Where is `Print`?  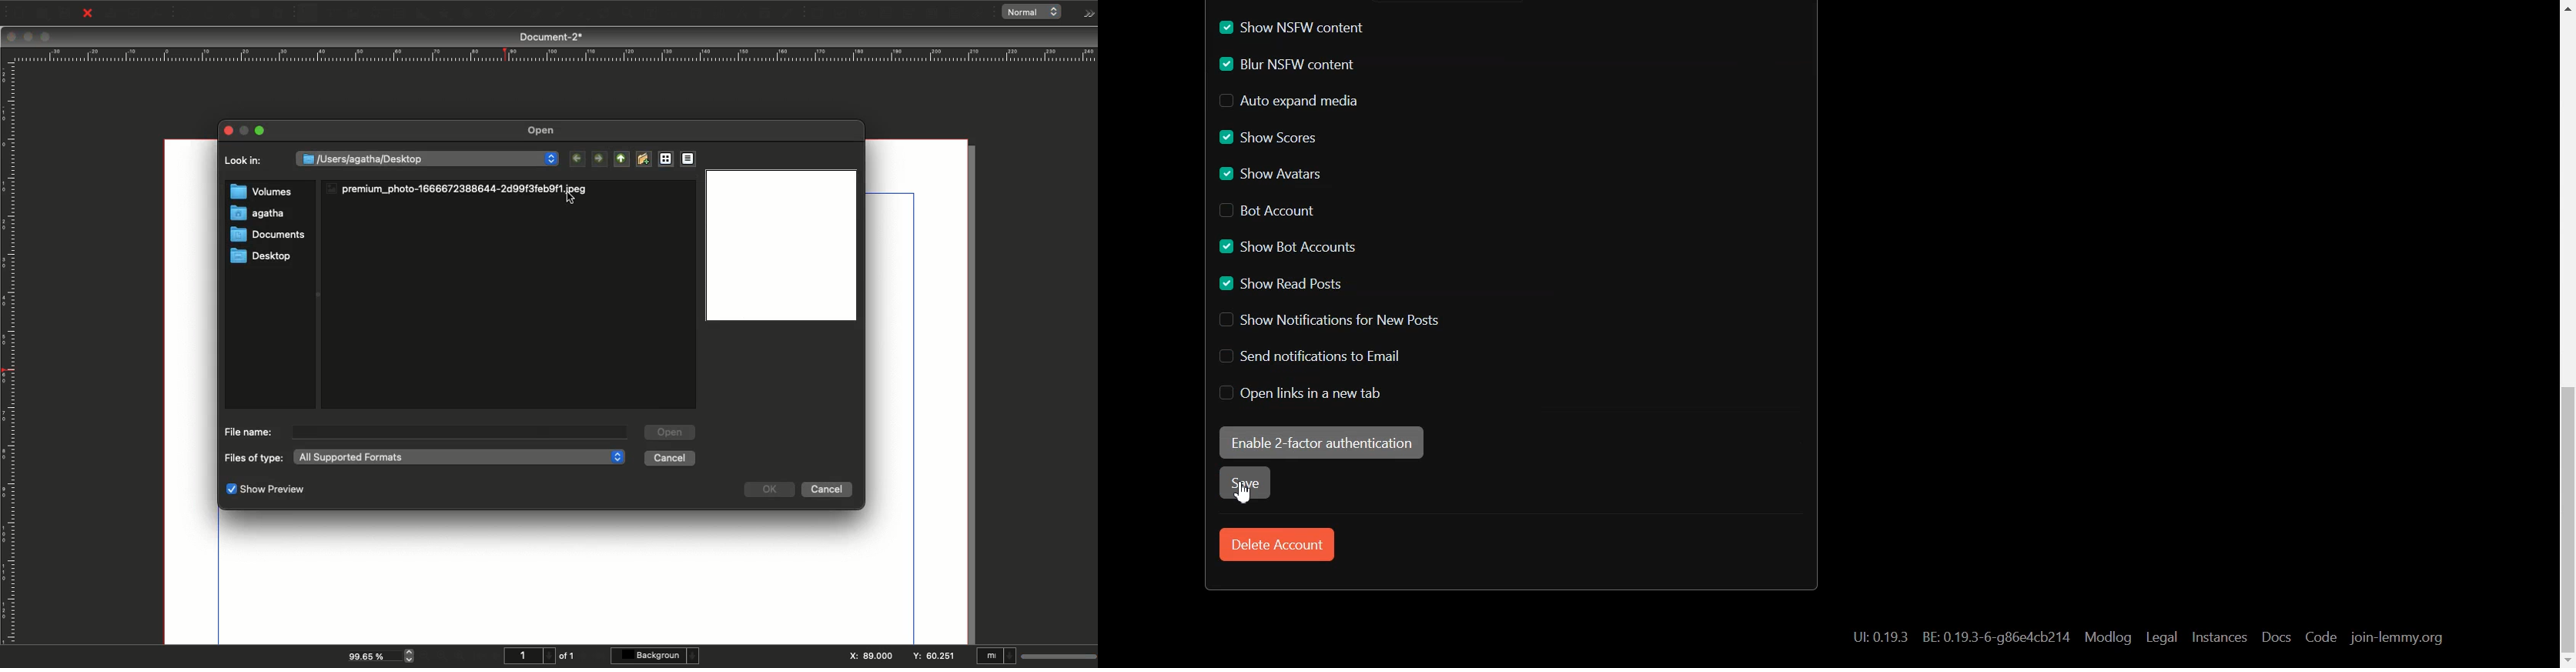
Print is located at coordinates (111, 14).